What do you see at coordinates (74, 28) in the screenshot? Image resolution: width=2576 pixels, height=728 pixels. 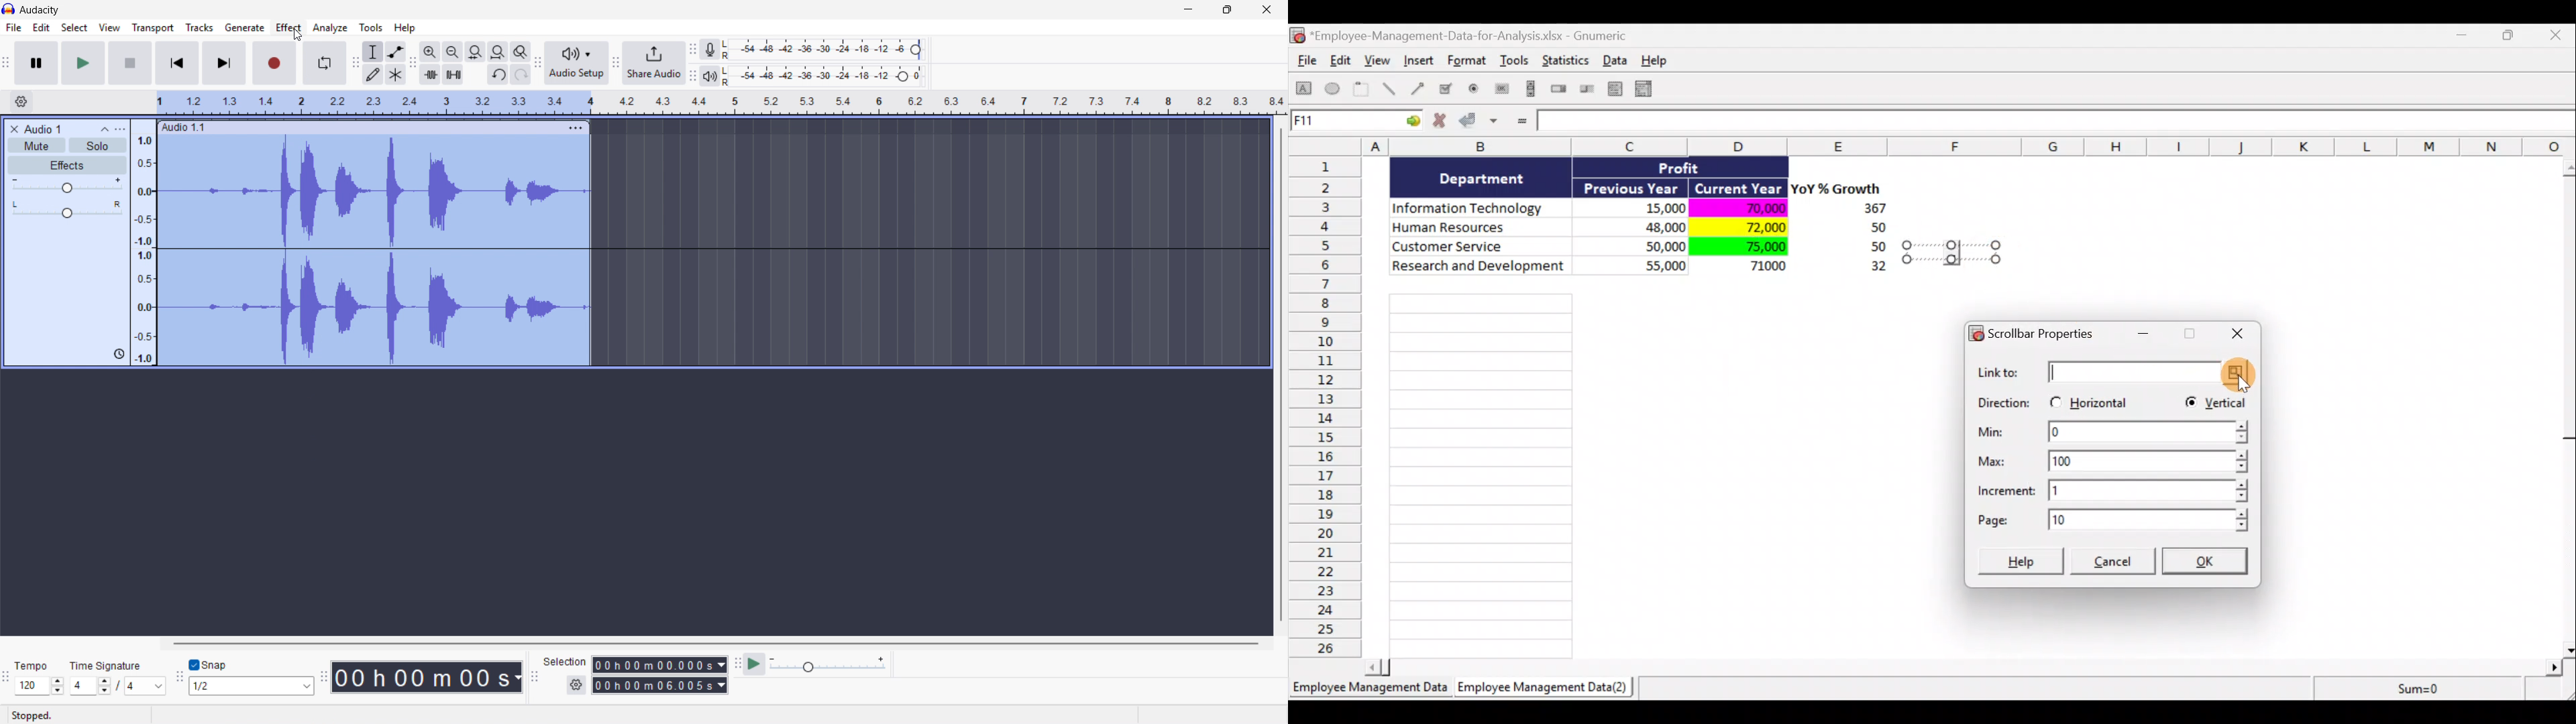 I see `Select ` at bounding box center [74, 28].